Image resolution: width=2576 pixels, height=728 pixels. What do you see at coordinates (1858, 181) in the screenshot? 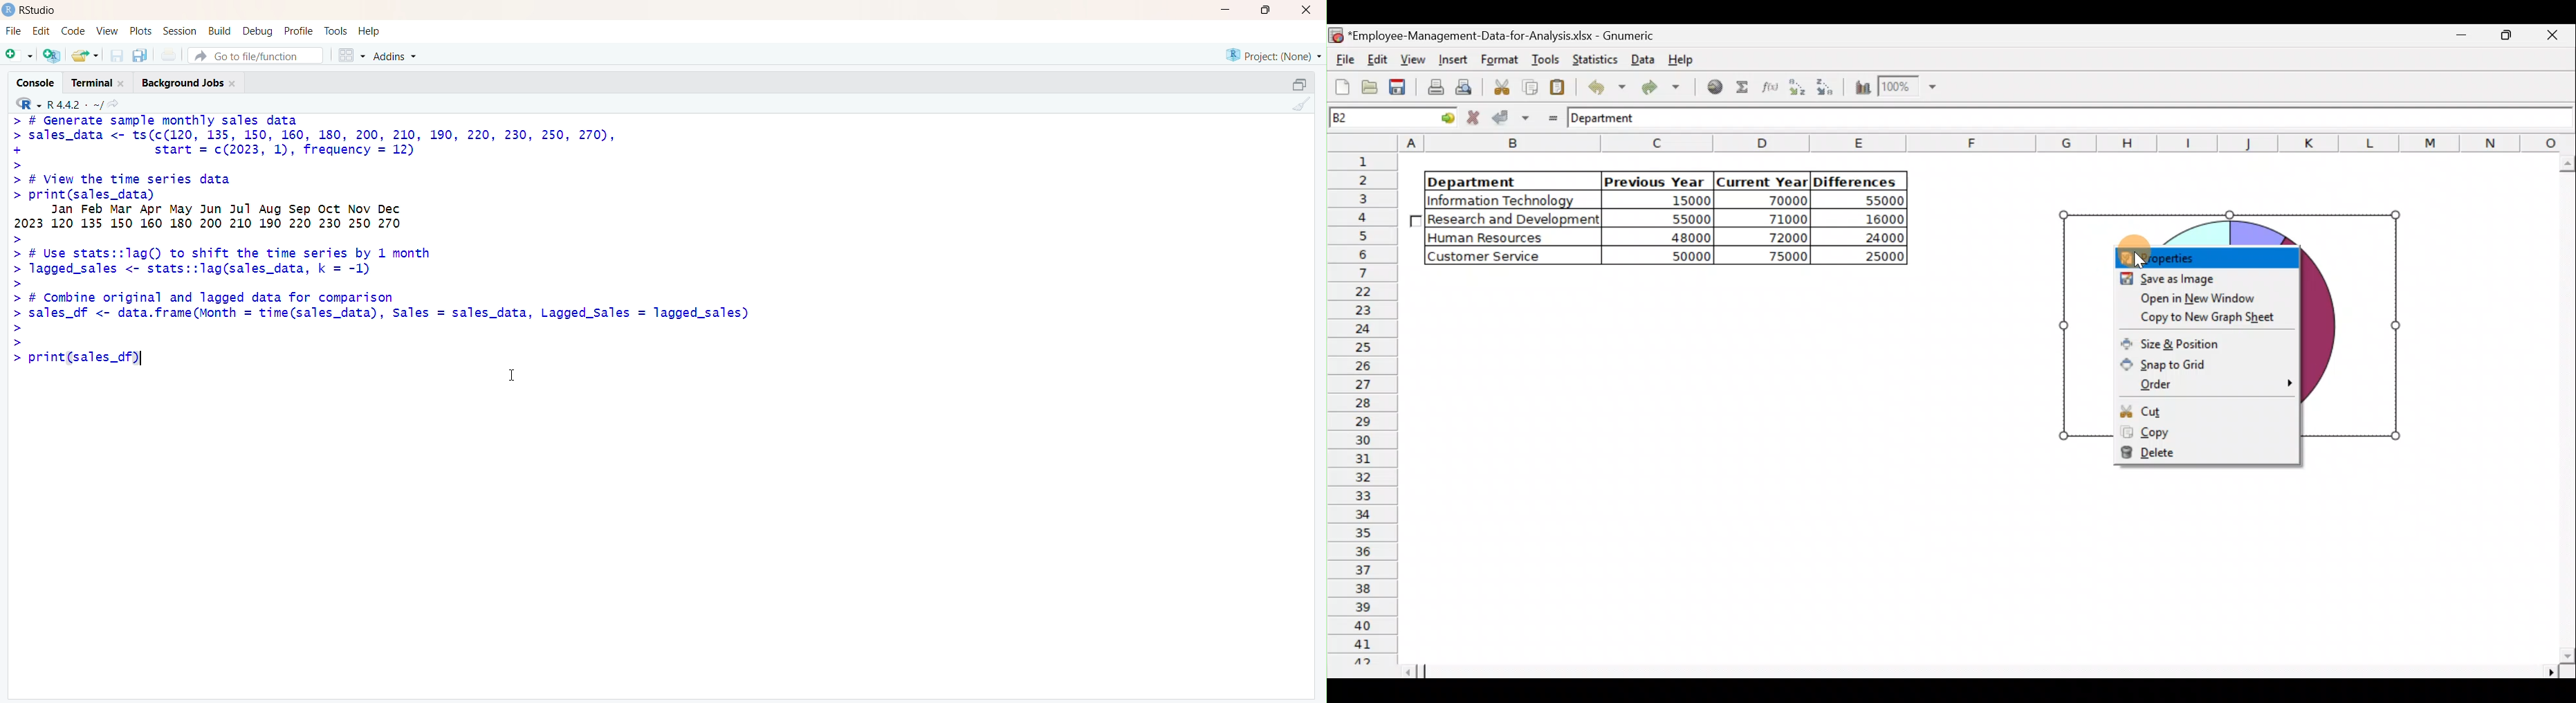
I see `Differences` at bounding box center [1858, 181].